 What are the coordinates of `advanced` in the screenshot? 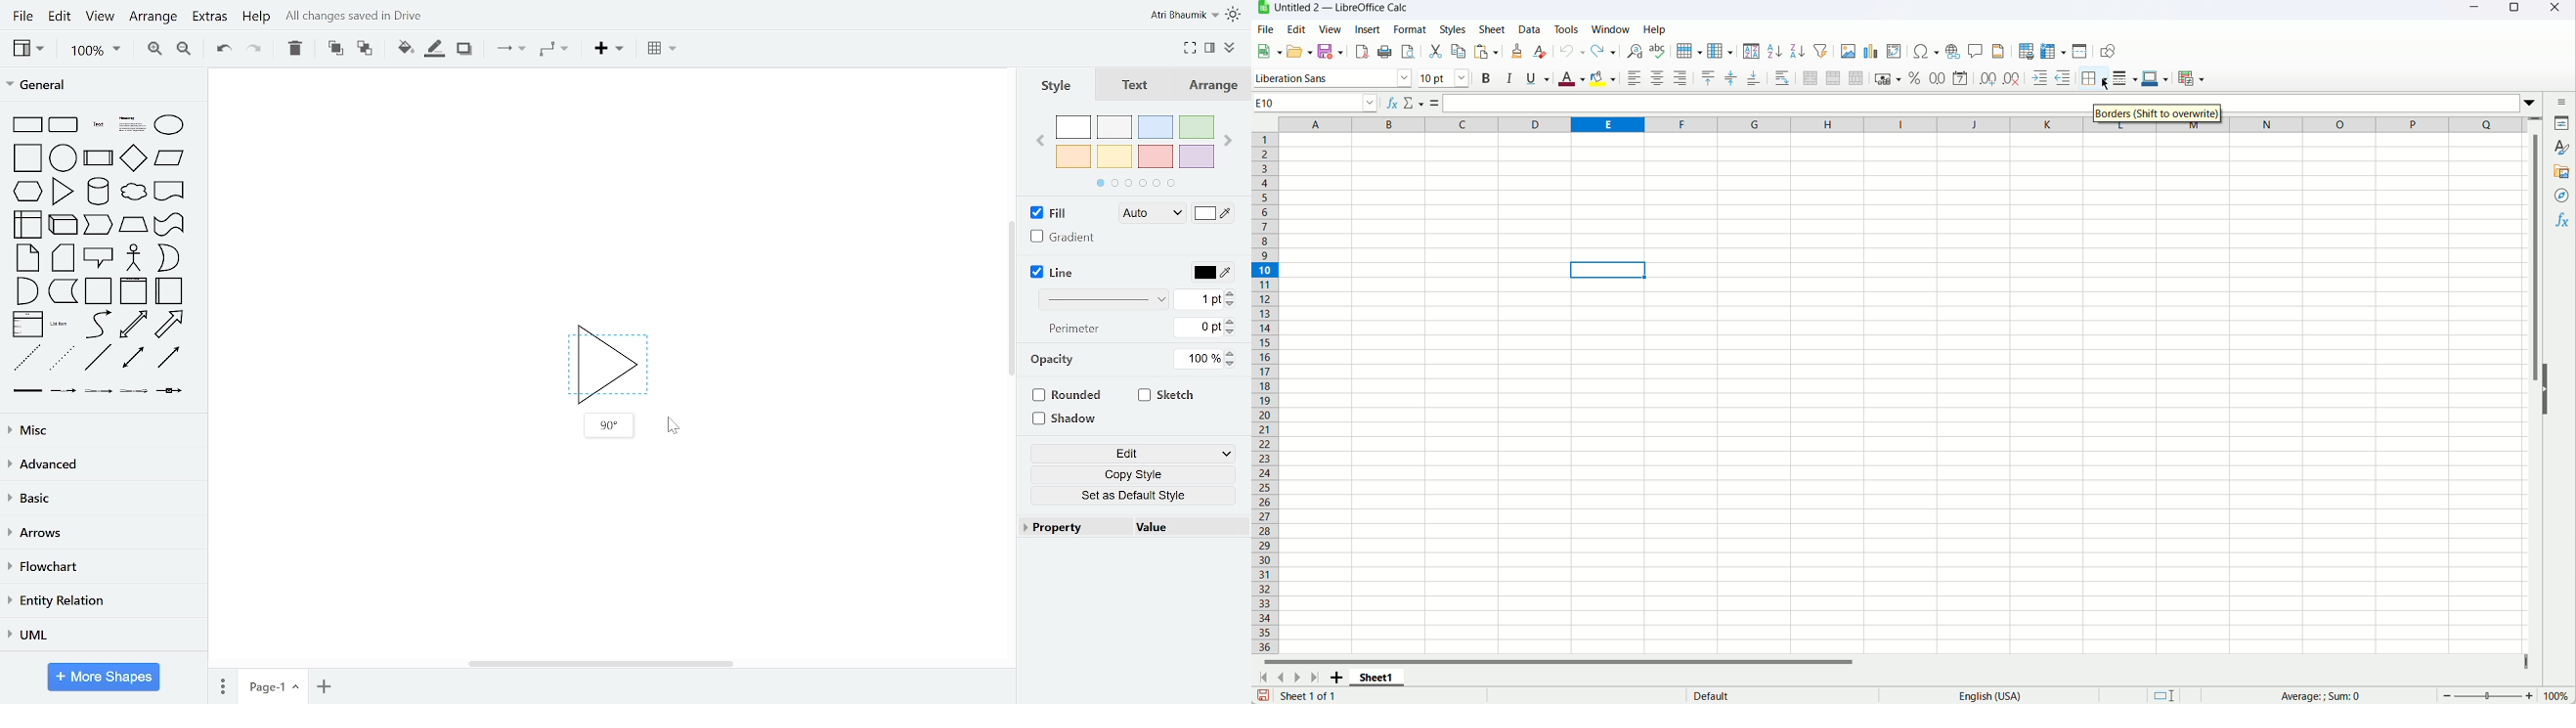 It's located at (101, 466).